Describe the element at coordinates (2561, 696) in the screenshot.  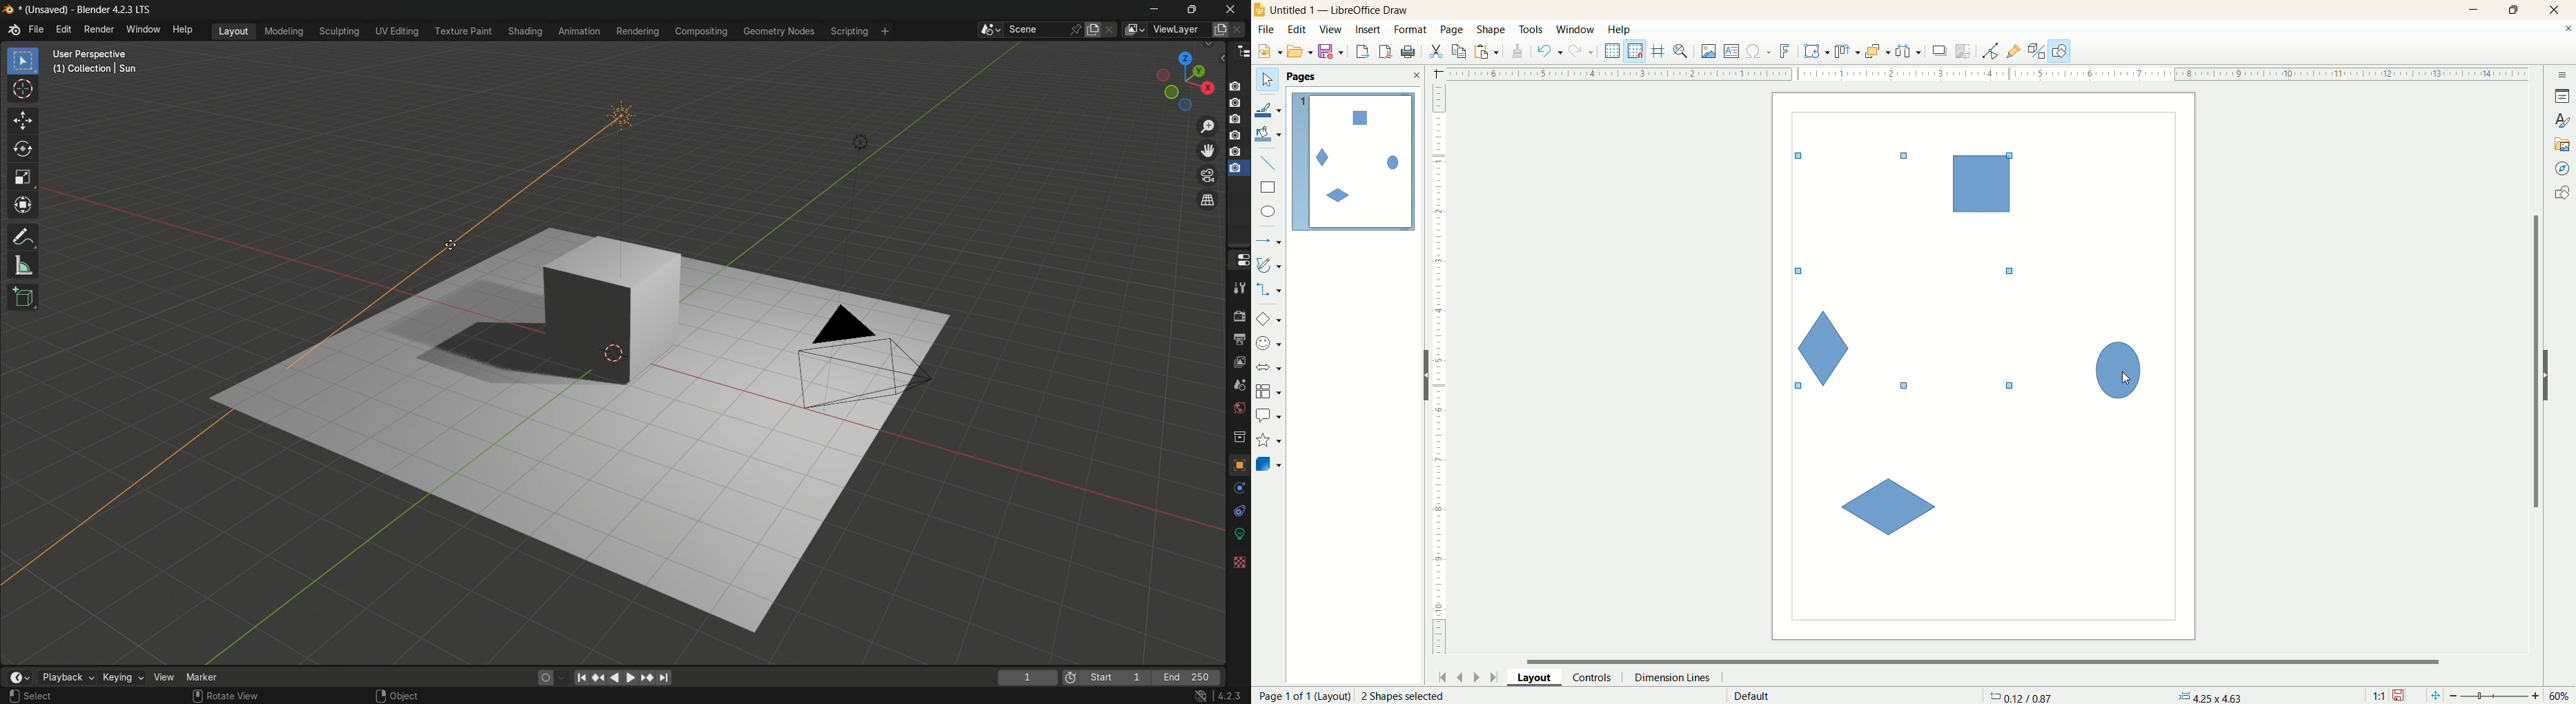
I see `zoom percent` at that location.